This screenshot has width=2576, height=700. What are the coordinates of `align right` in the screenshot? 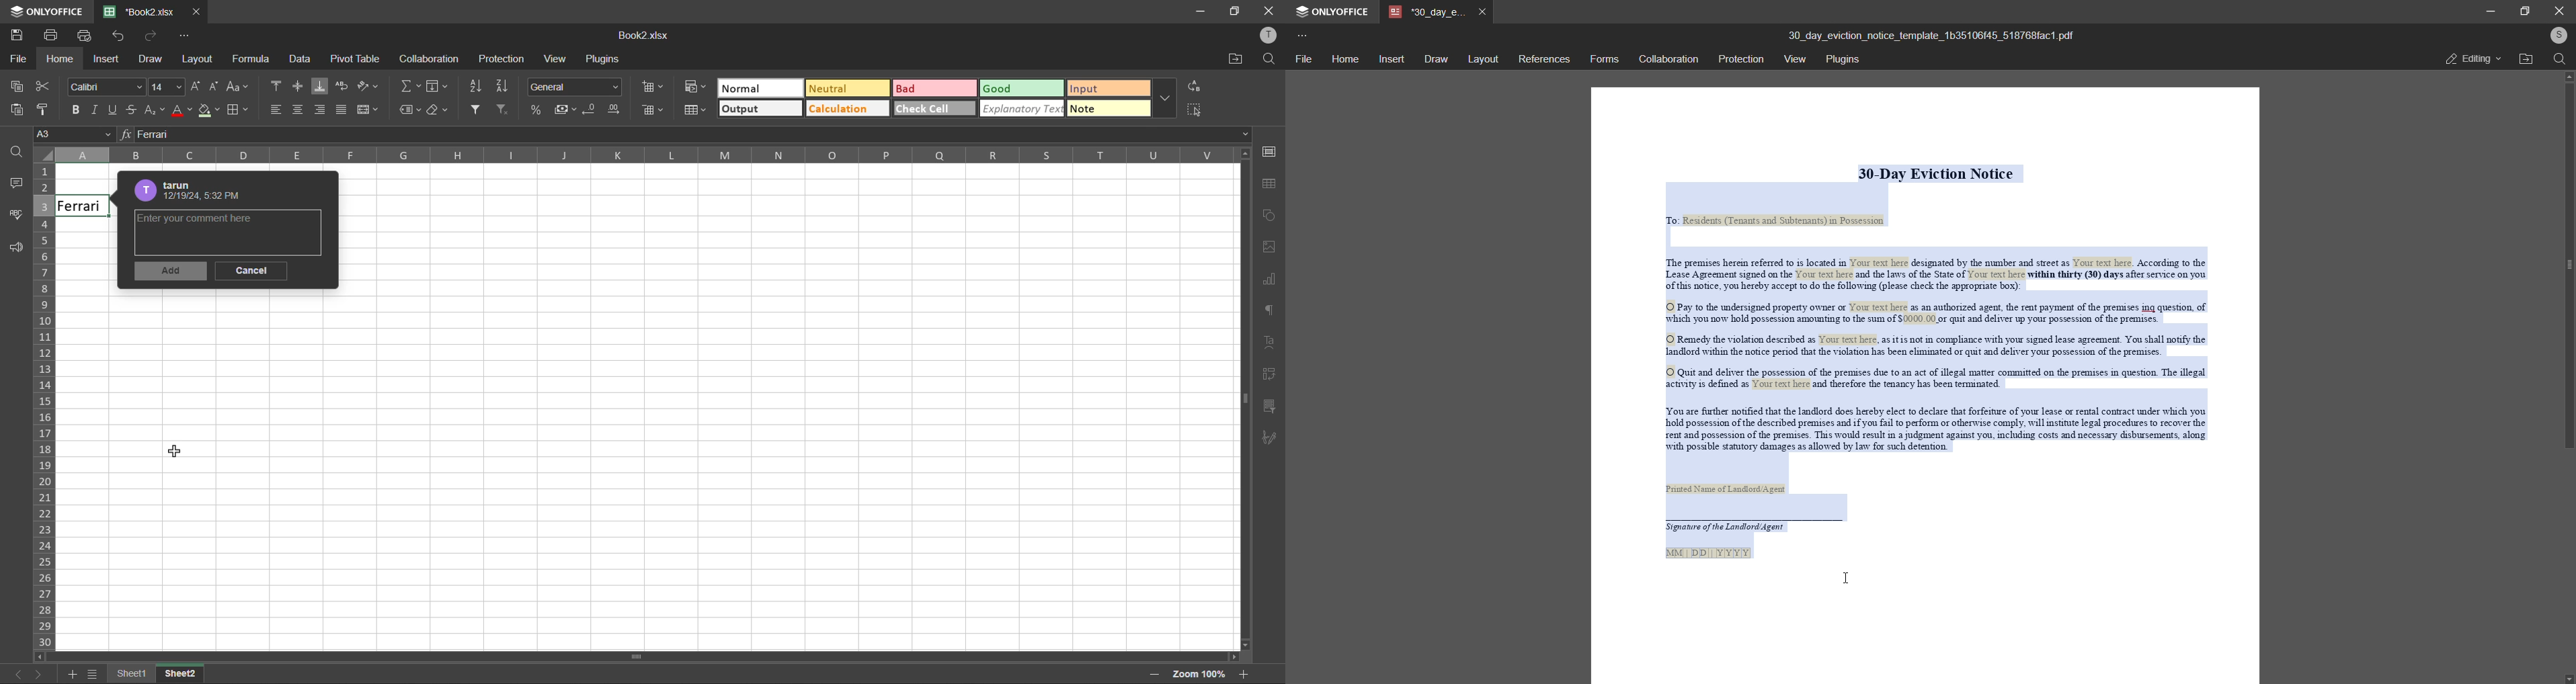 It's located at (320, 110).